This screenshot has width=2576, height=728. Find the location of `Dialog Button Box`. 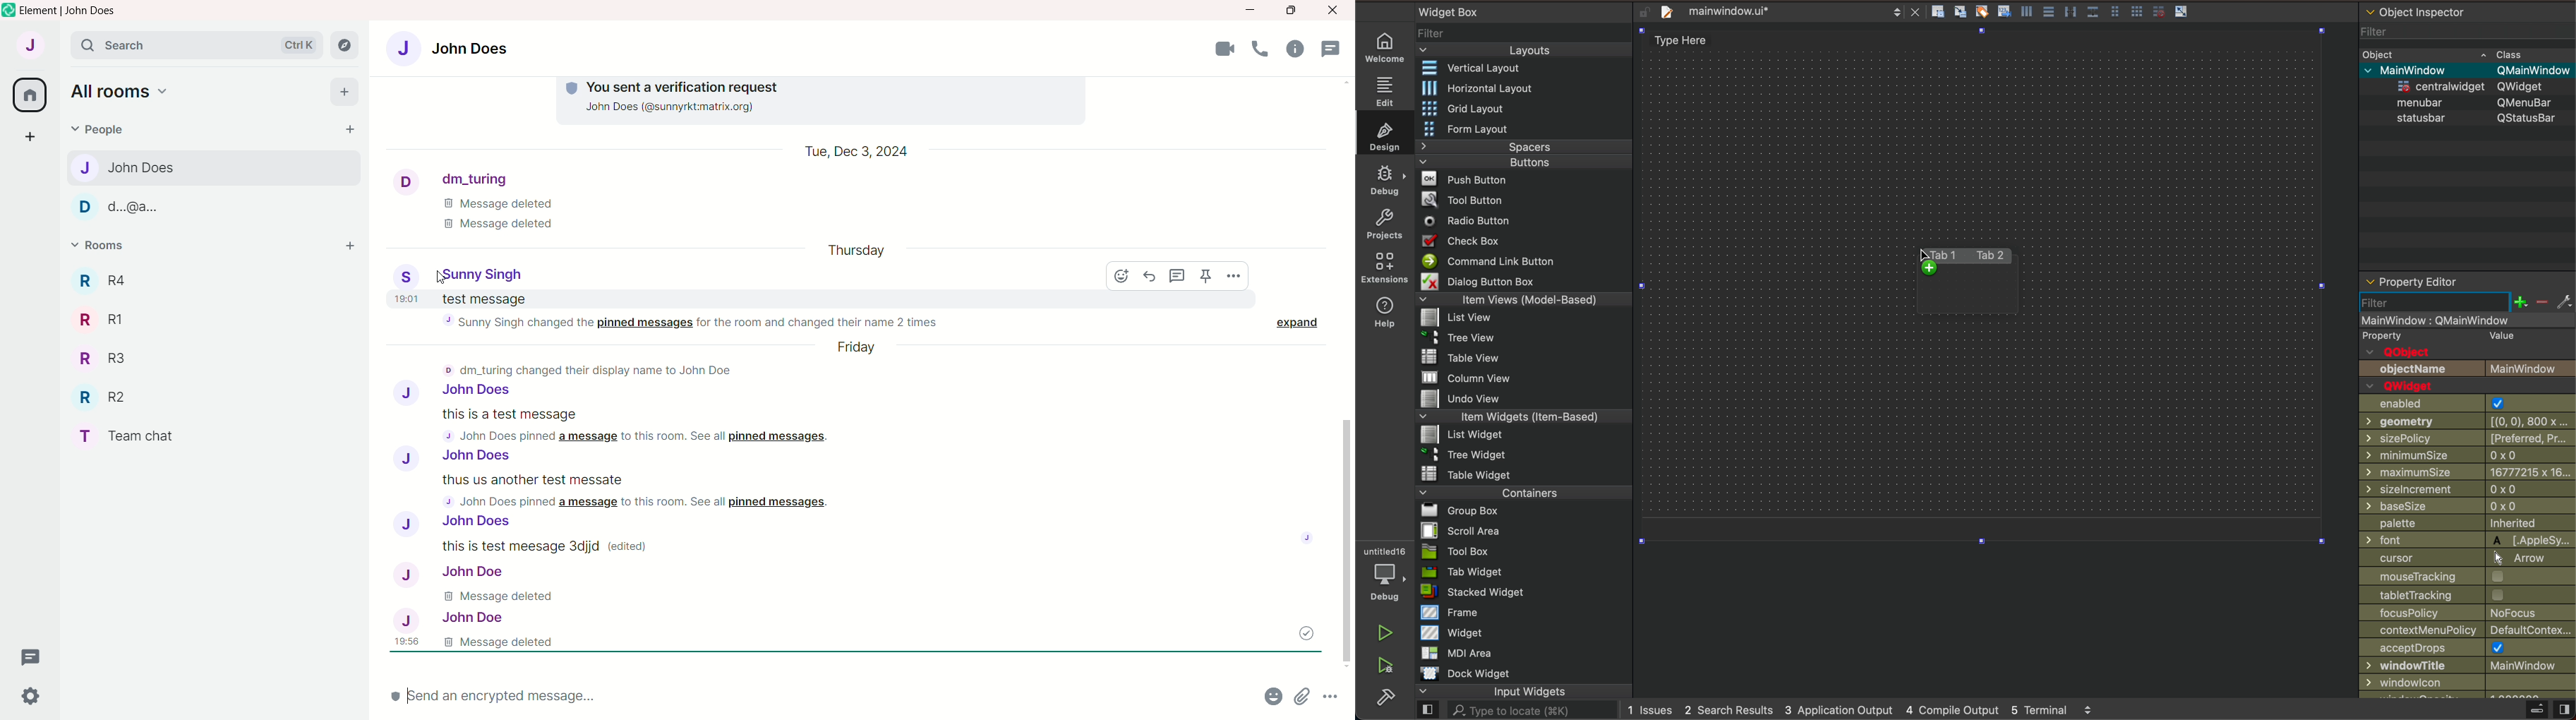

Dialog Button Box is located at coordinates (1474, 280).